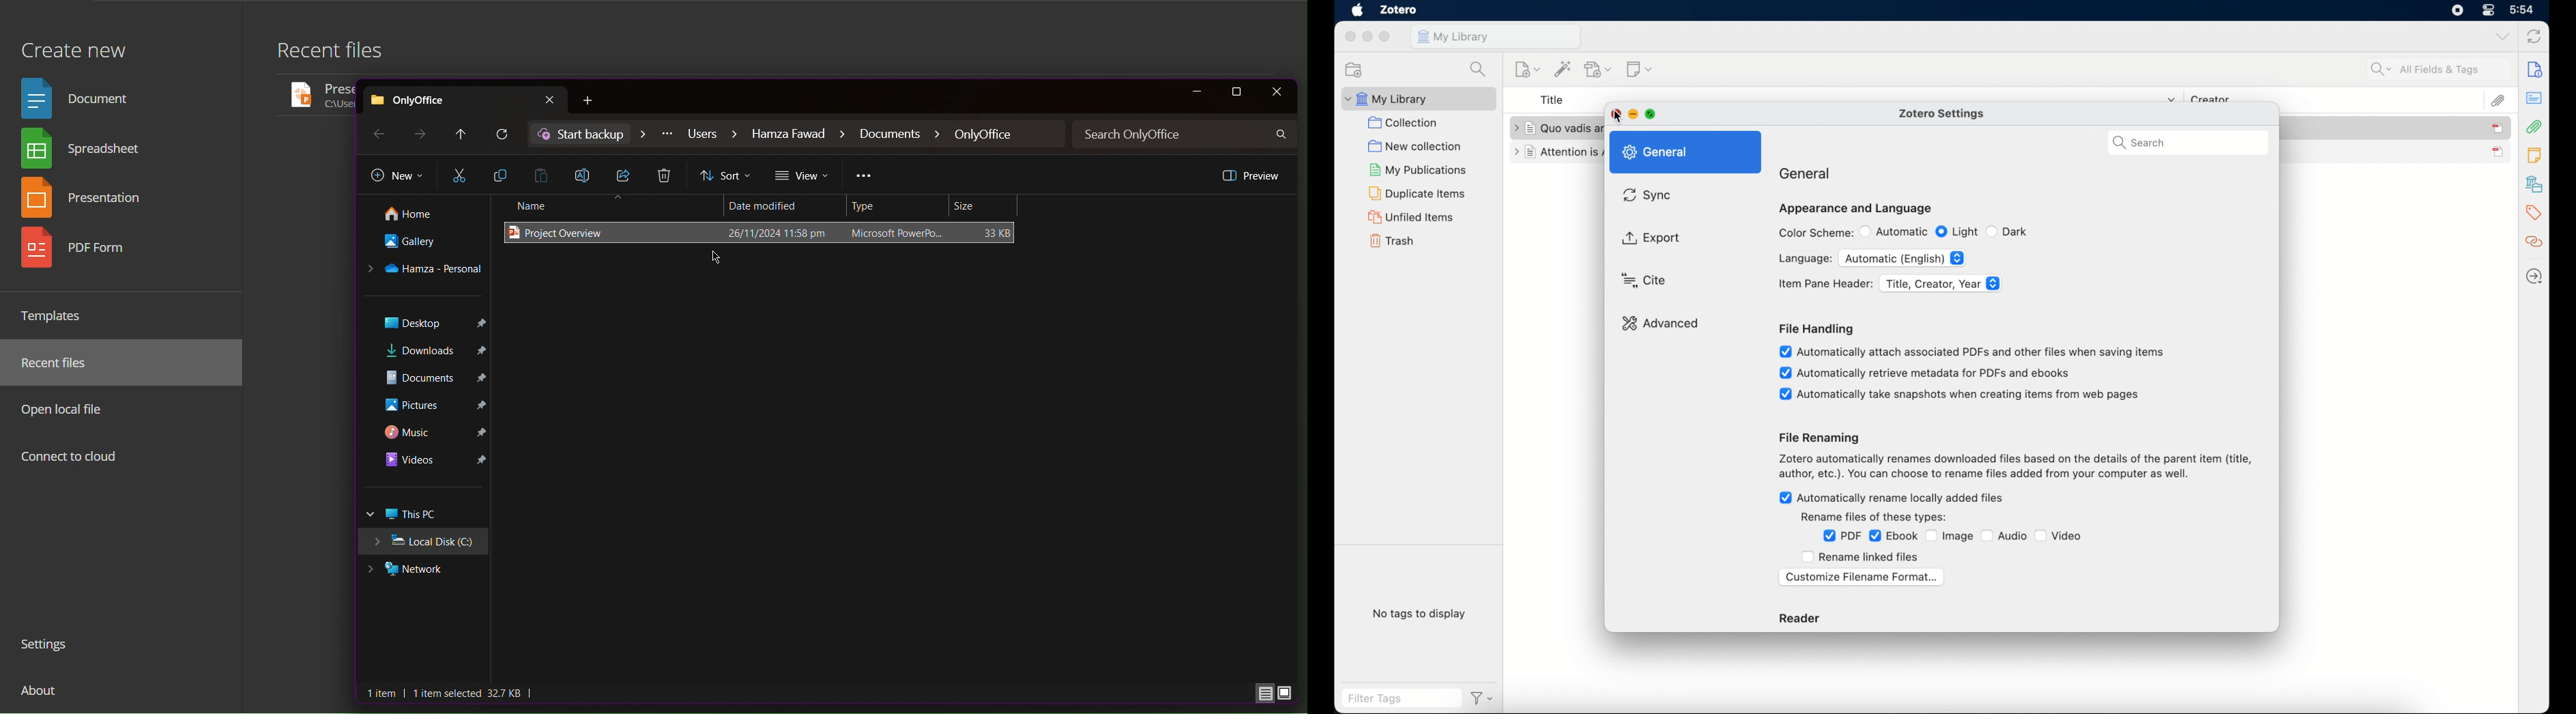  What do you see at coordinates (1617, 118) in the screenshot?
I see `Cursor` at bounding box center [1617, 118].